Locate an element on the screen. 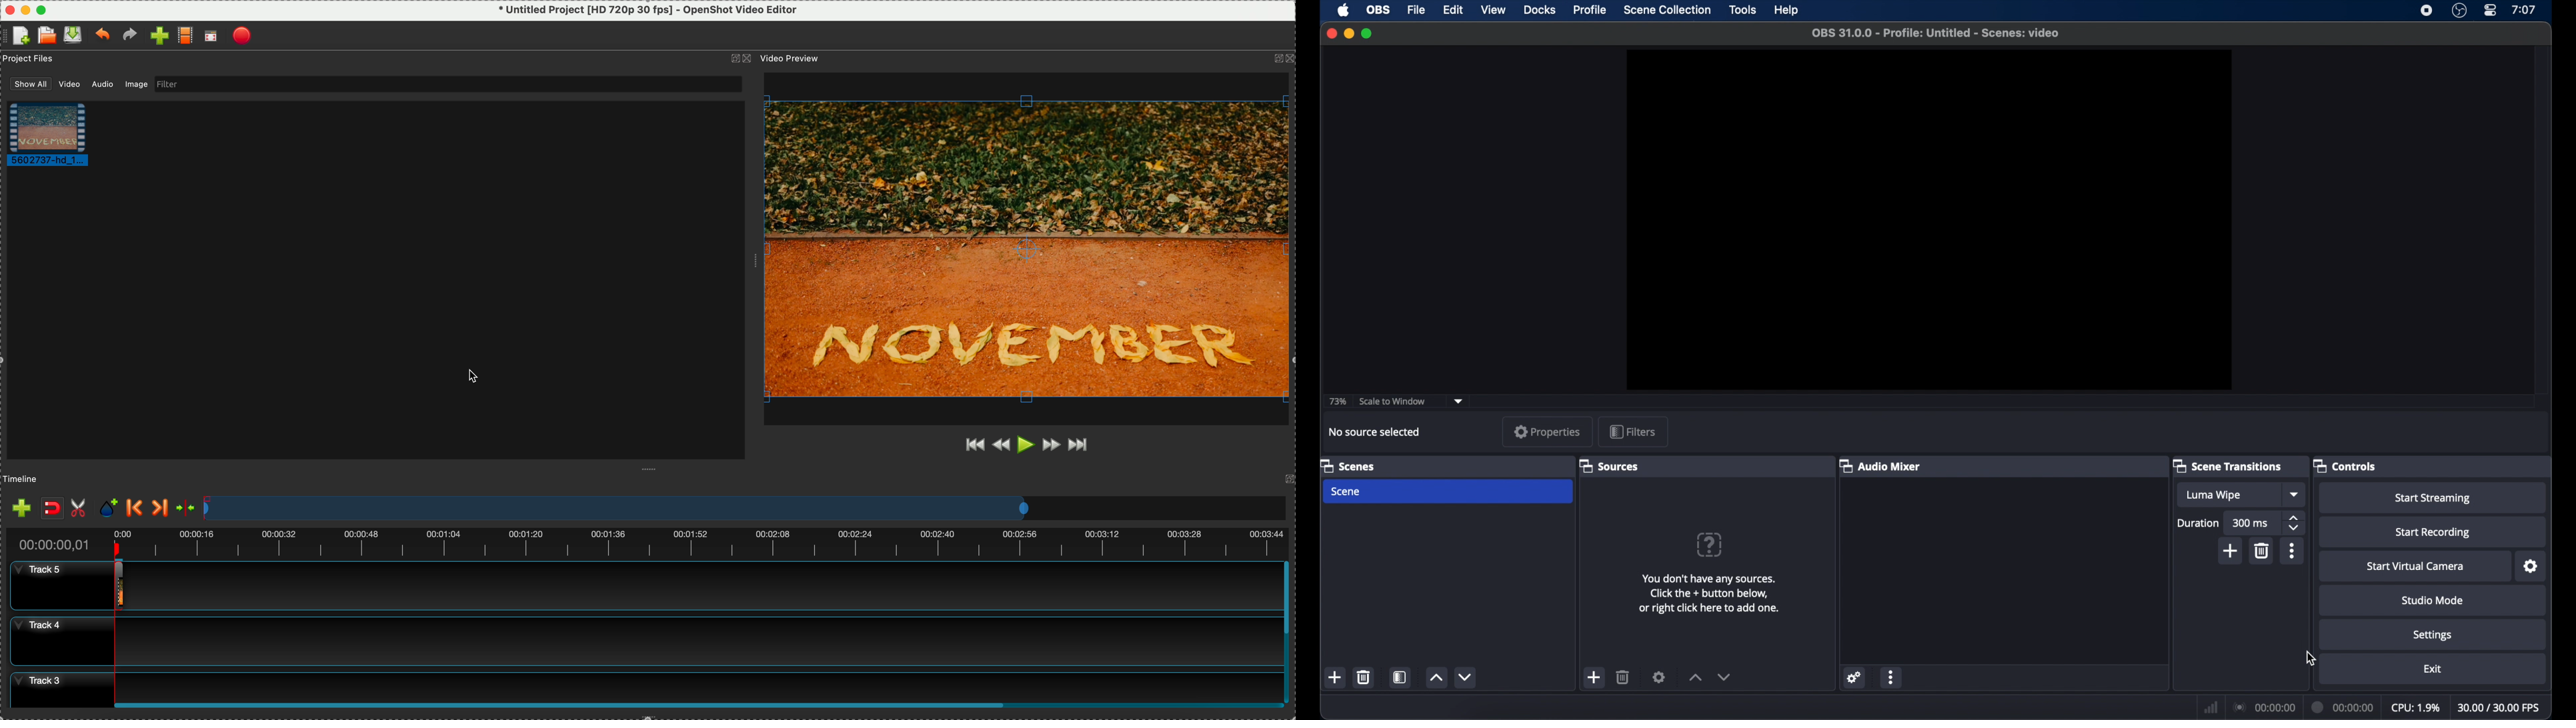 The image size is (2576, 728). close is located at coordinates (1331, 33).